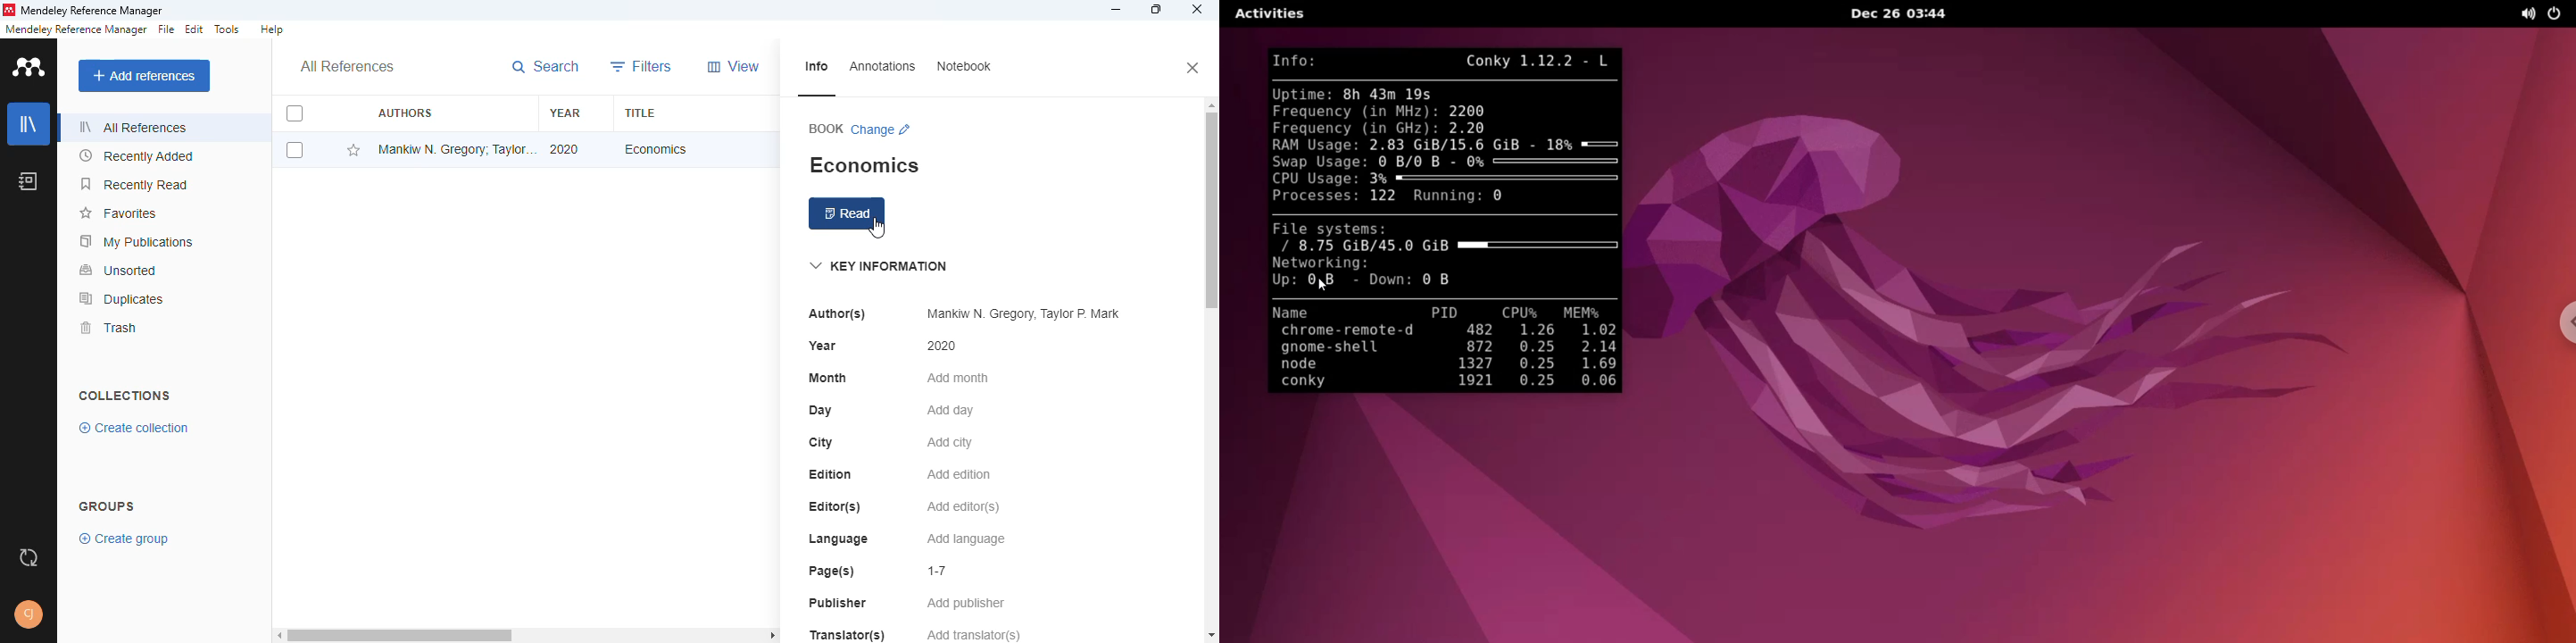  Describe the element at coordinates (951, 411) in the screenshot. I see `add day` at that location.